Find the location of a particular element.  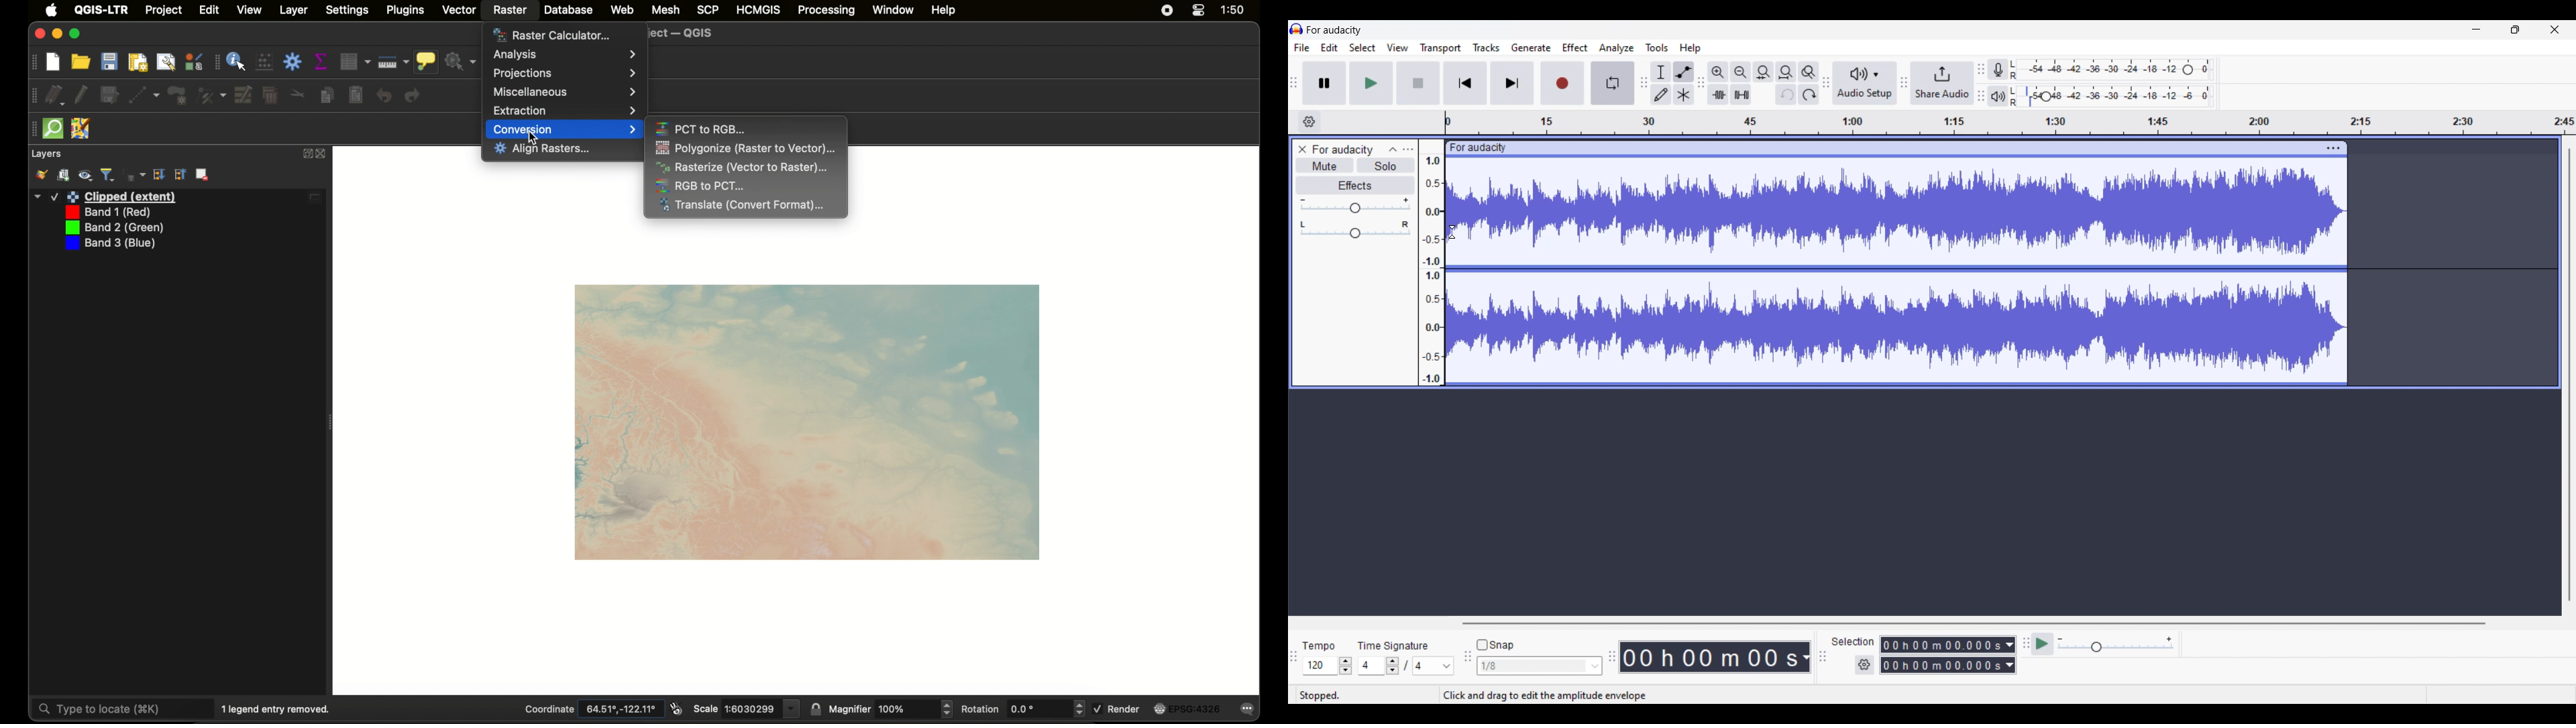

Record/Record new track is located at coordinates (1560, 82).